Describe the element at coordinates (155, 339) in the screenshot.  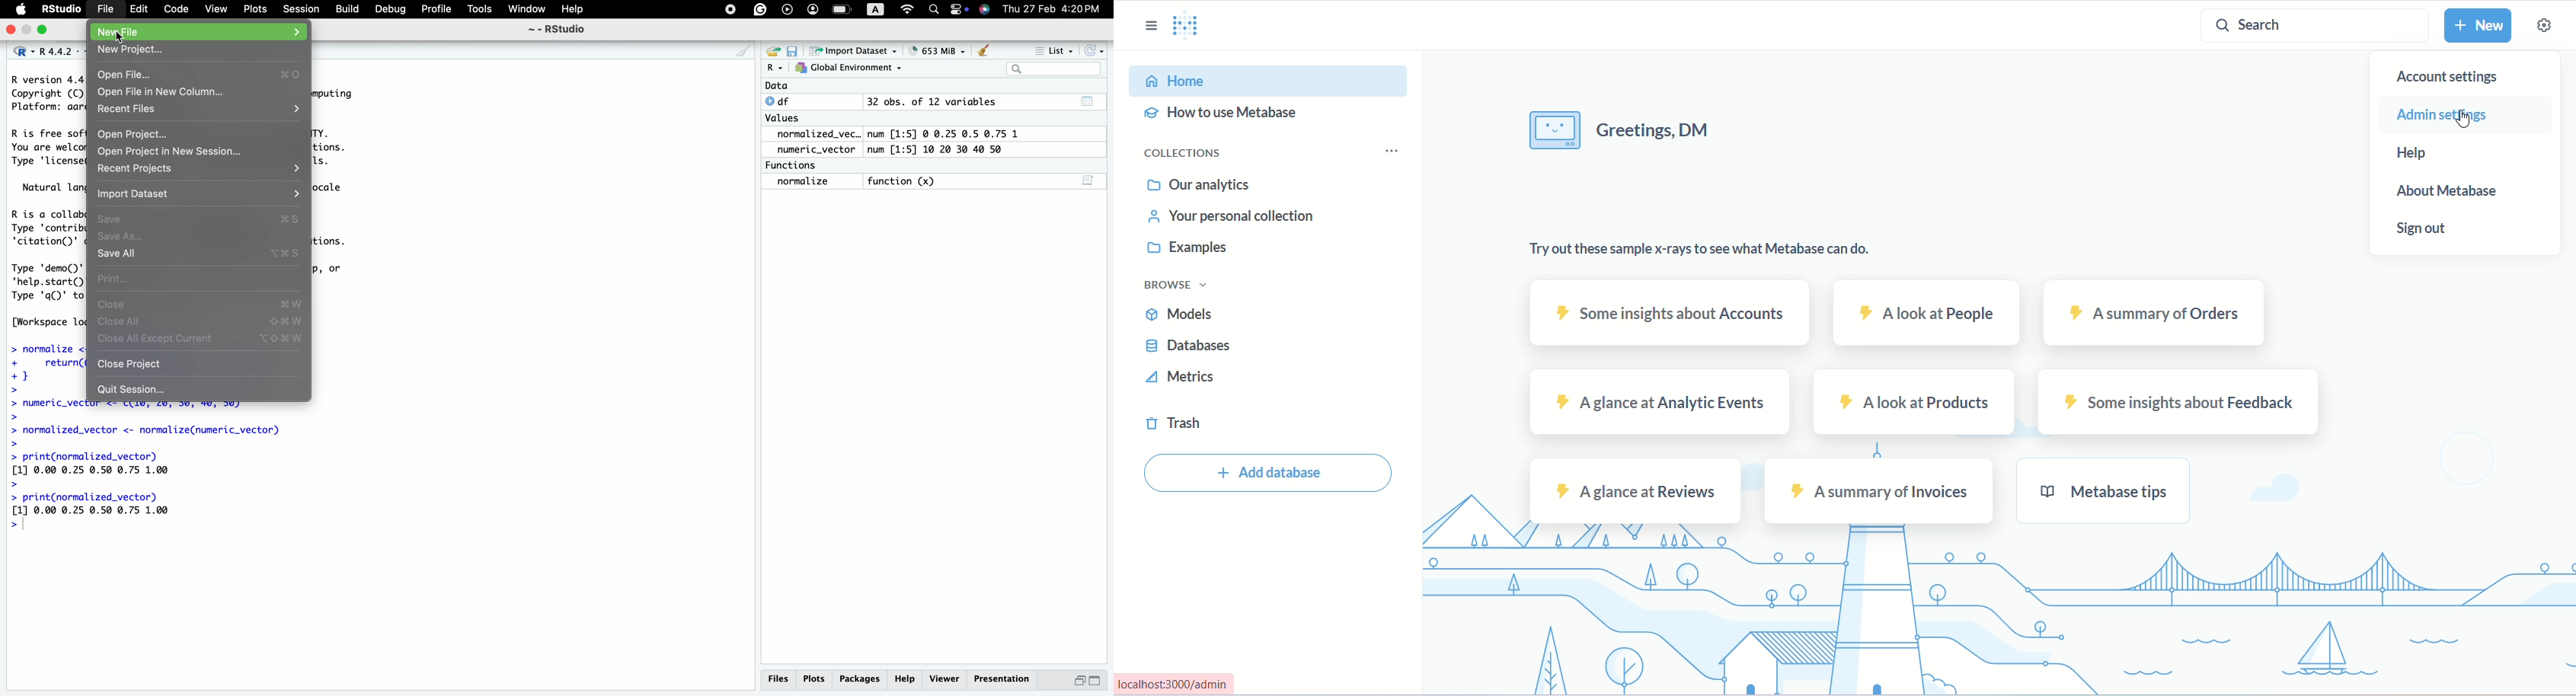
I see `Close All Except Current` at that location.